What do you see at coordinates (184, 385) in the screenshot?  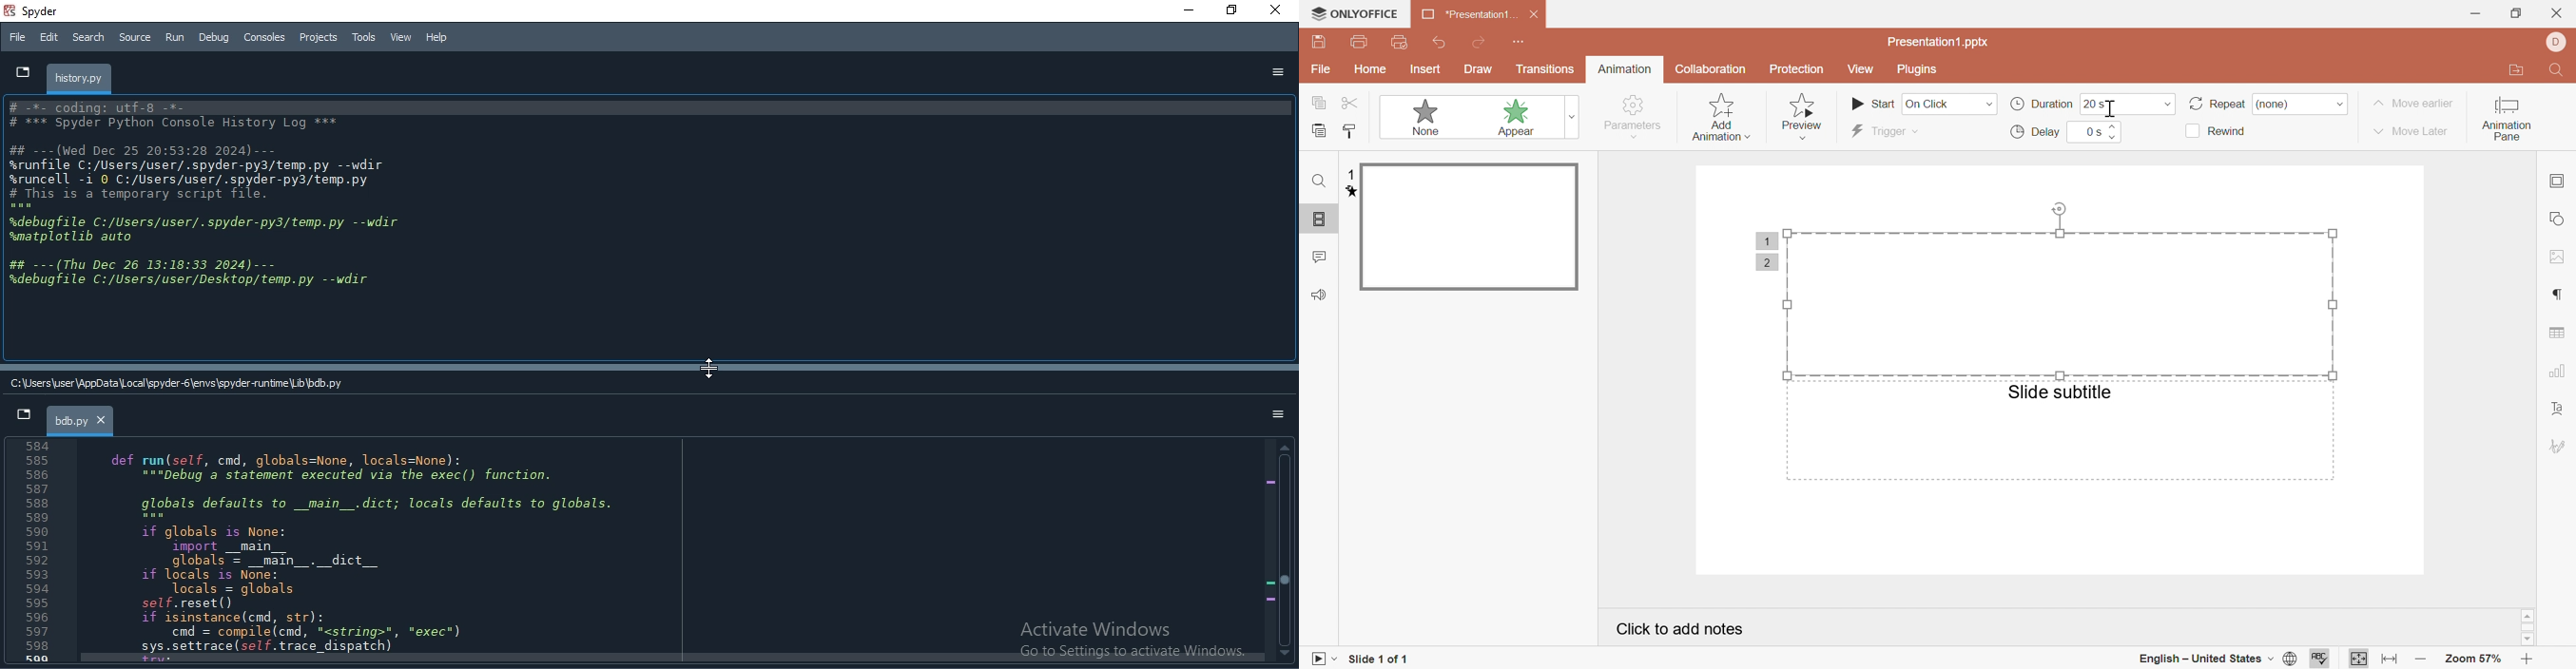 I see `C:\Users\user \AppData | ocal \spyder-6 \envs\spyder runtime \Lib\bdb.py` at bounding box center [184, 385].